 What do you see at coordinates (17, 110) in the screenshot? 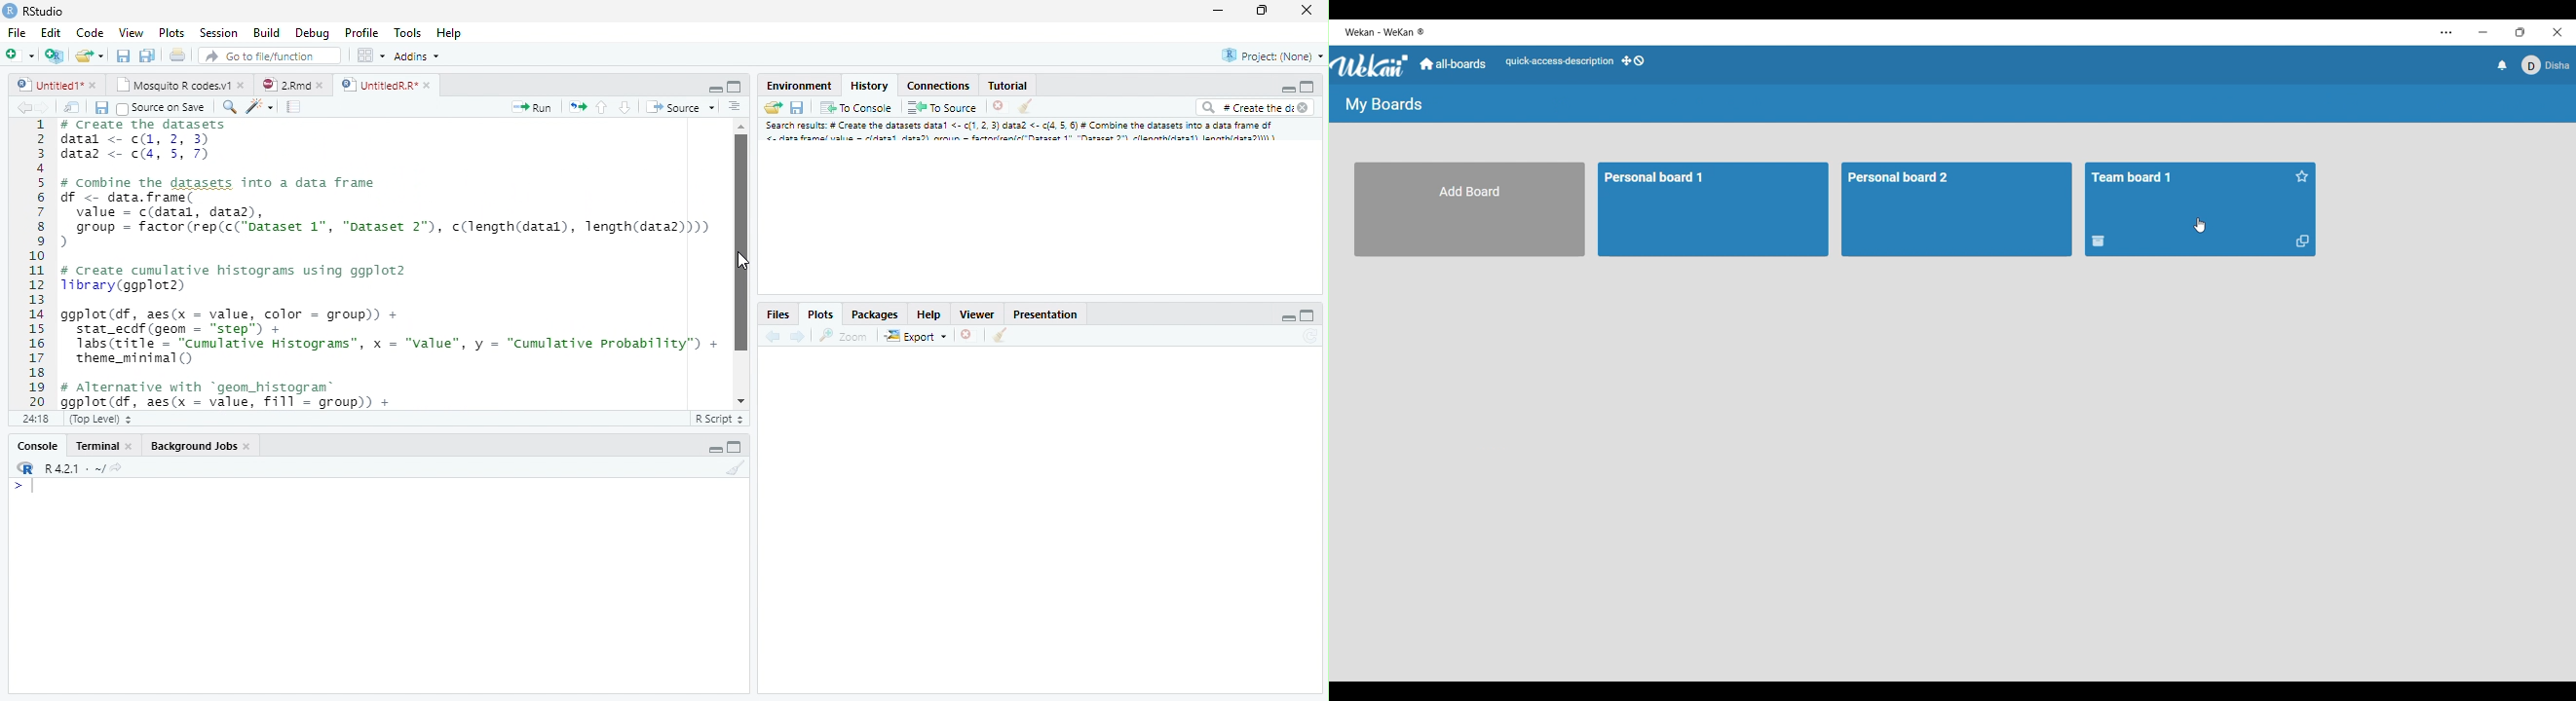
I see `Back` at bounding box center [17, 110].